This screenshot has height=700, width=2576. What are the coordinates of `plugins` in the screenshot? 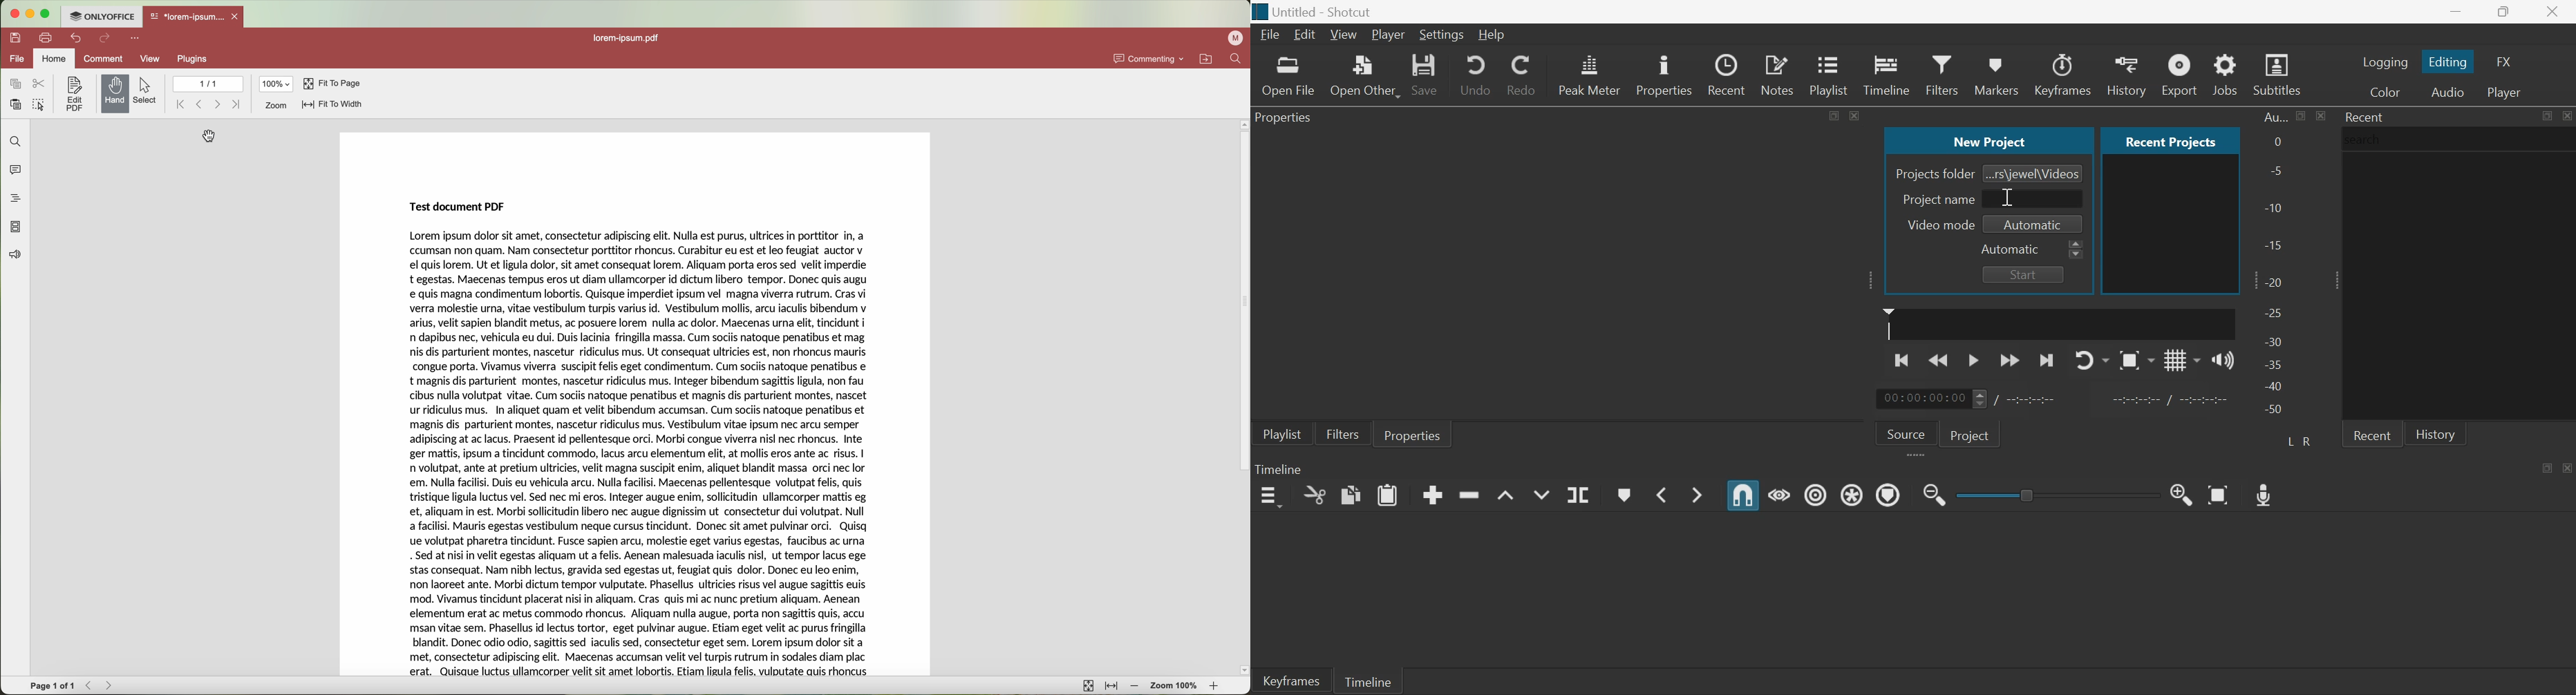 It's located at (192, 60).